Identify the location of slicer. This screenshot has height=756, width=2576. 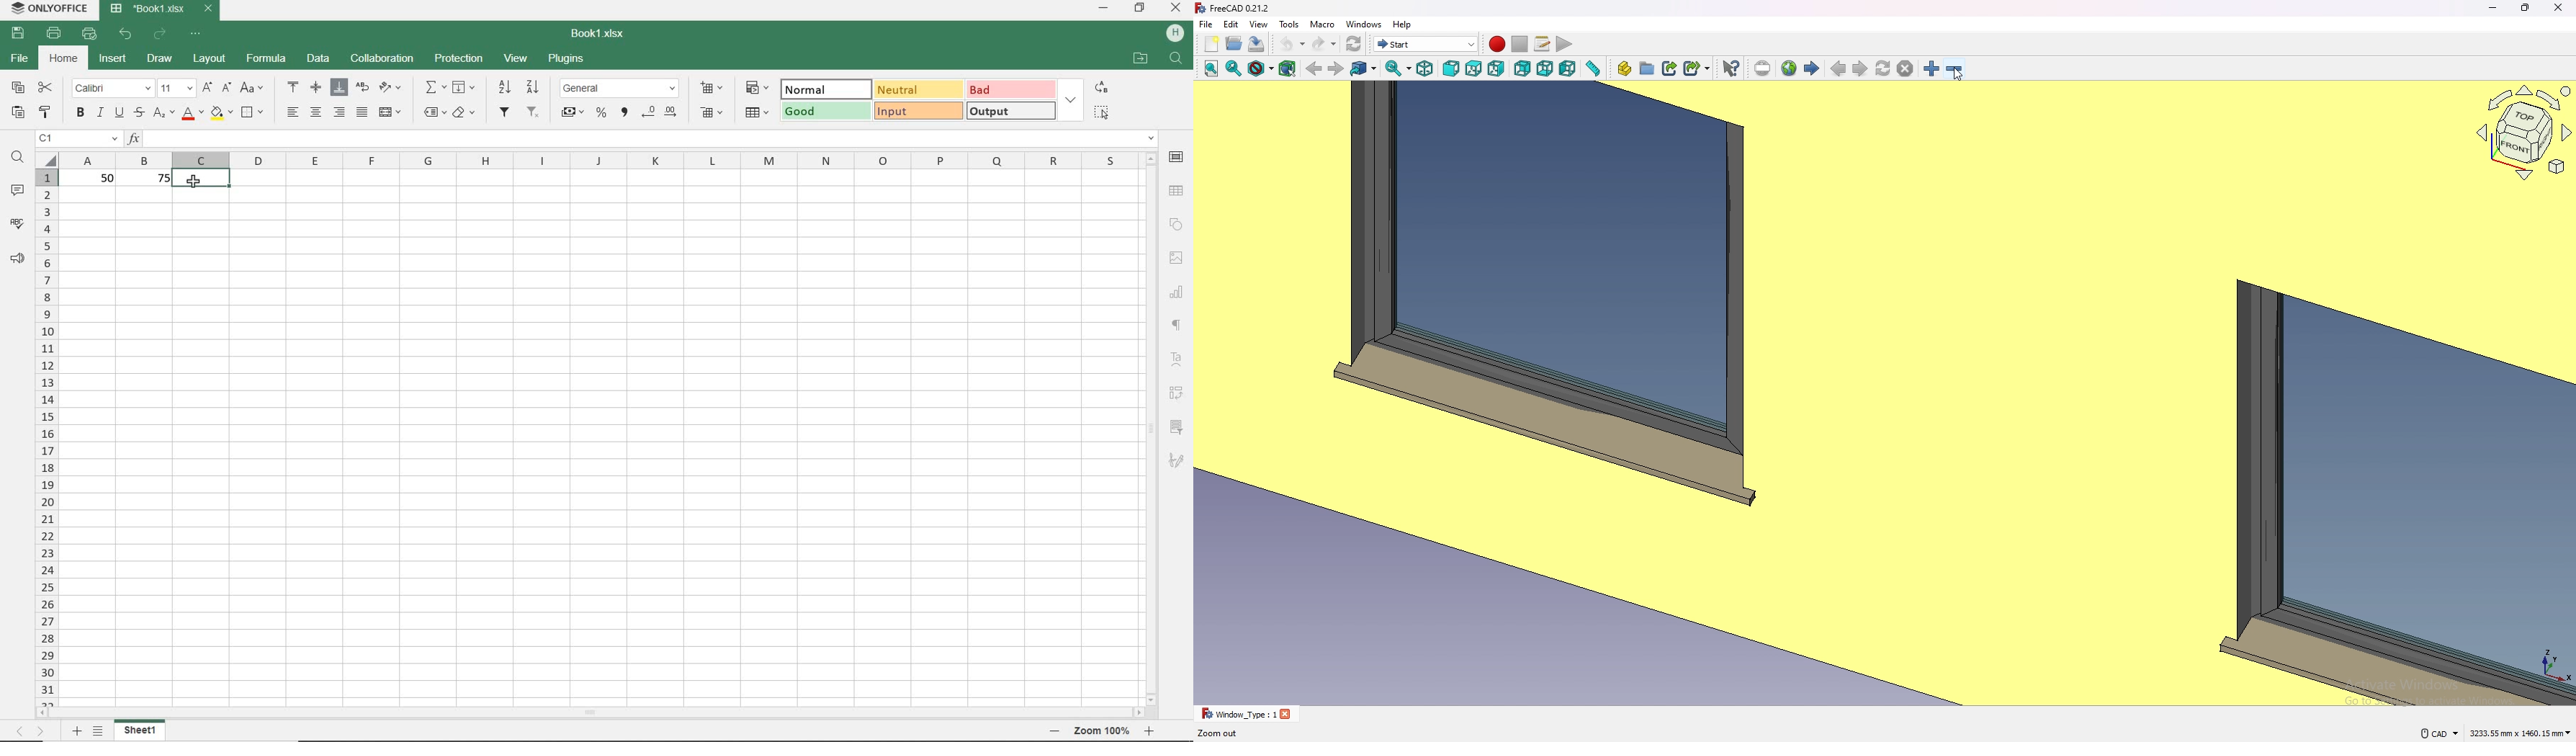
(1179, 426).